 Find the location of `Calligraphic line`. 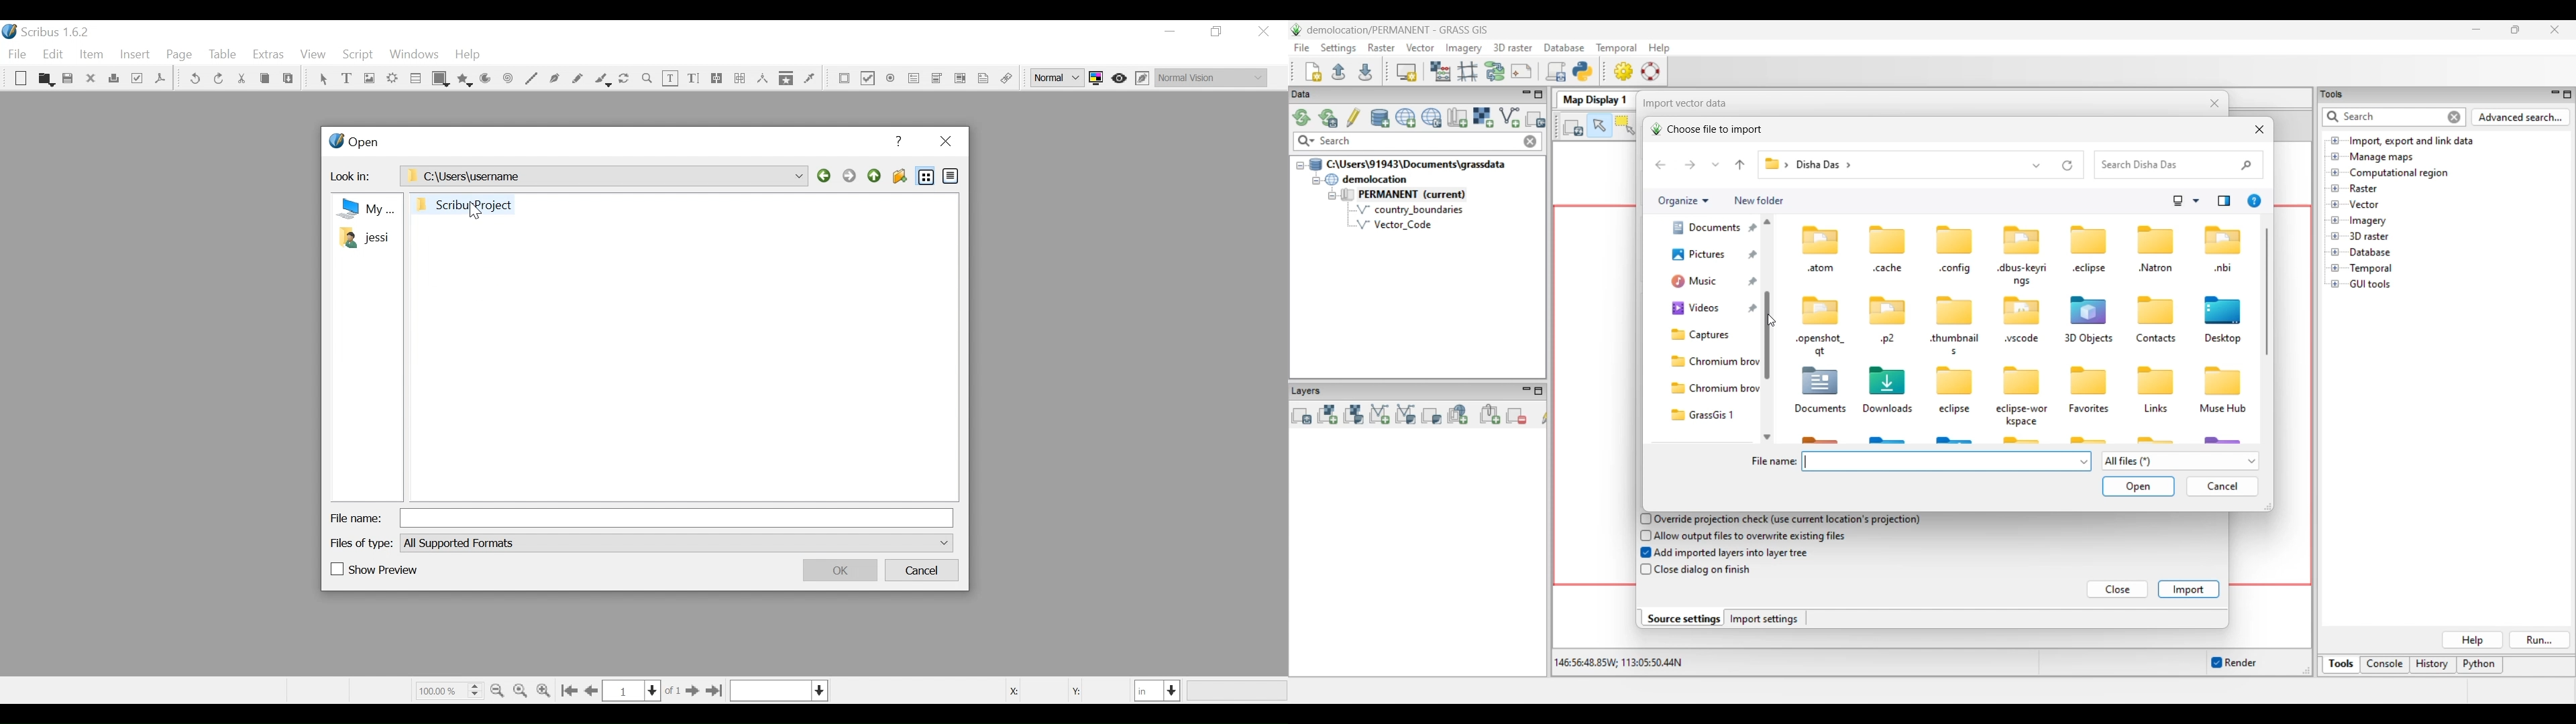

Calligraphic line is located at coordinates (602, 80).